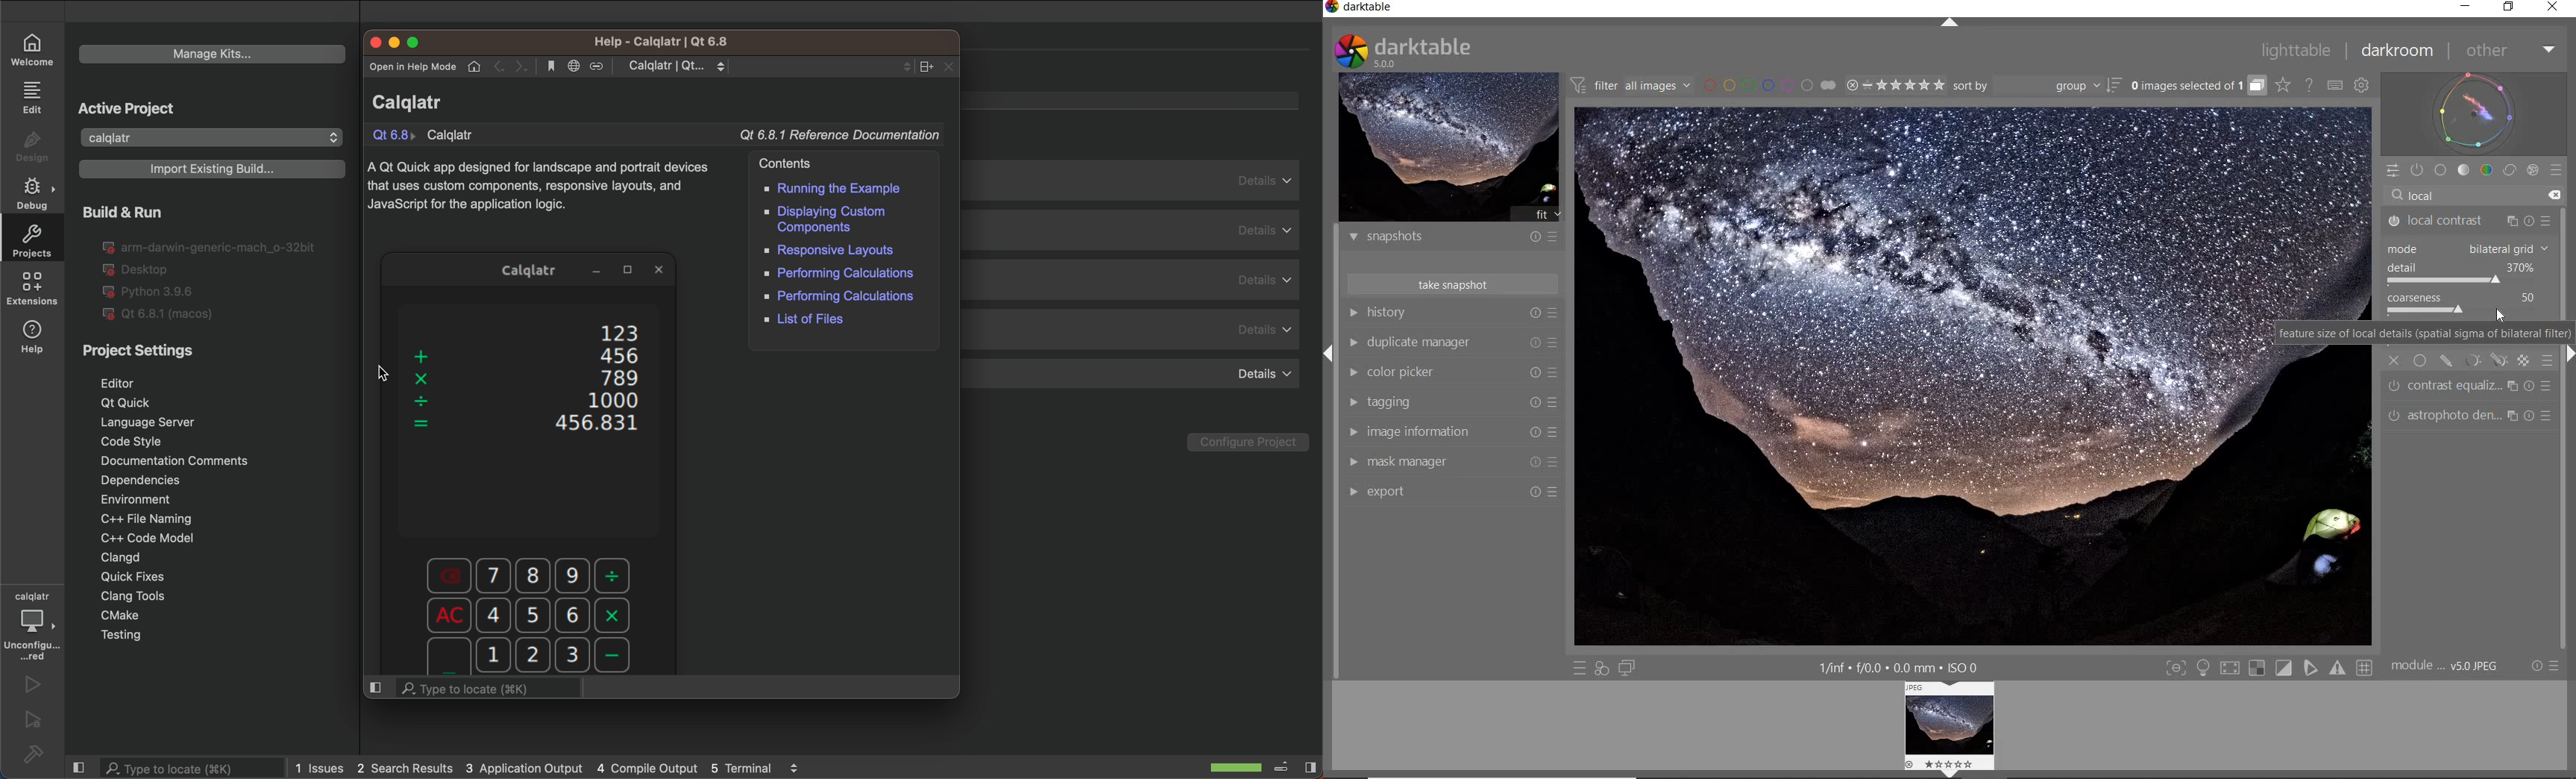 This screenshot has height=784, width=2576. What do you see at coordinates (1555, 491) in the screenshot?
I see `Reset` at bounding box center [1555, 491].